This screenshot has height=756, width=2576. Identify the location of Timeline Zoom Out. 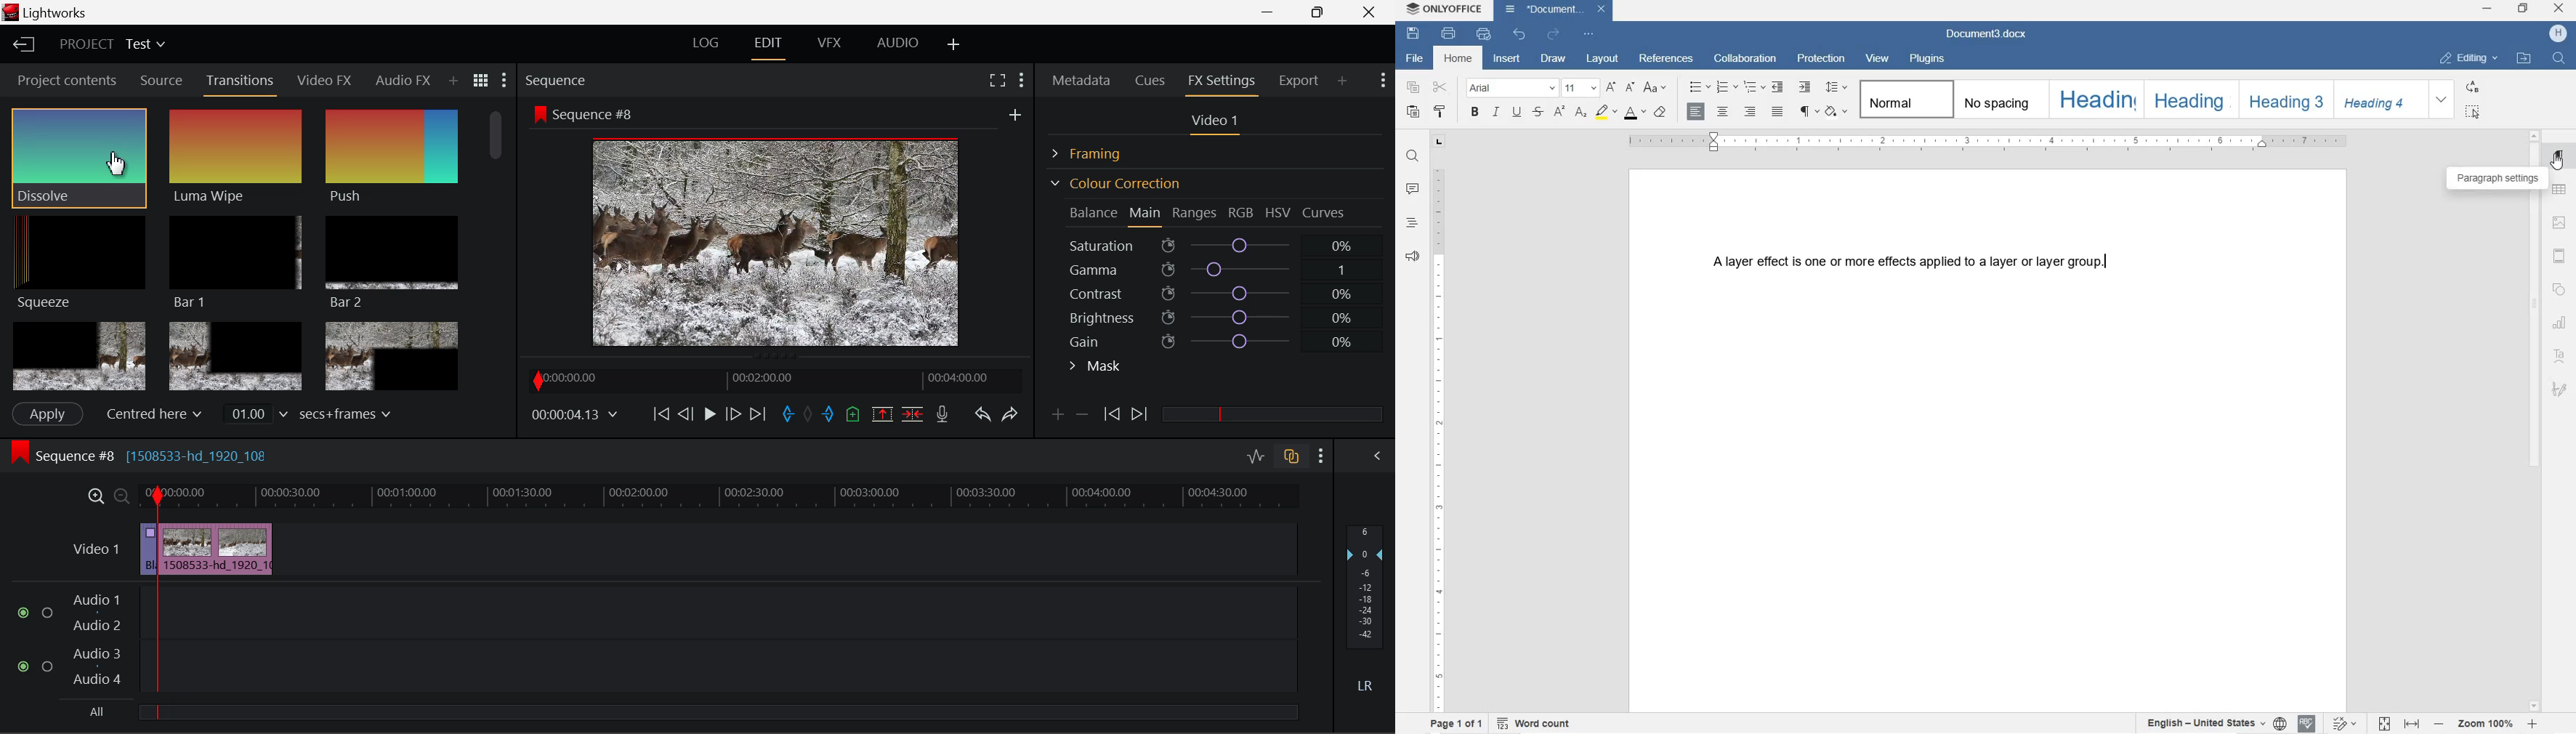
(121, 496).